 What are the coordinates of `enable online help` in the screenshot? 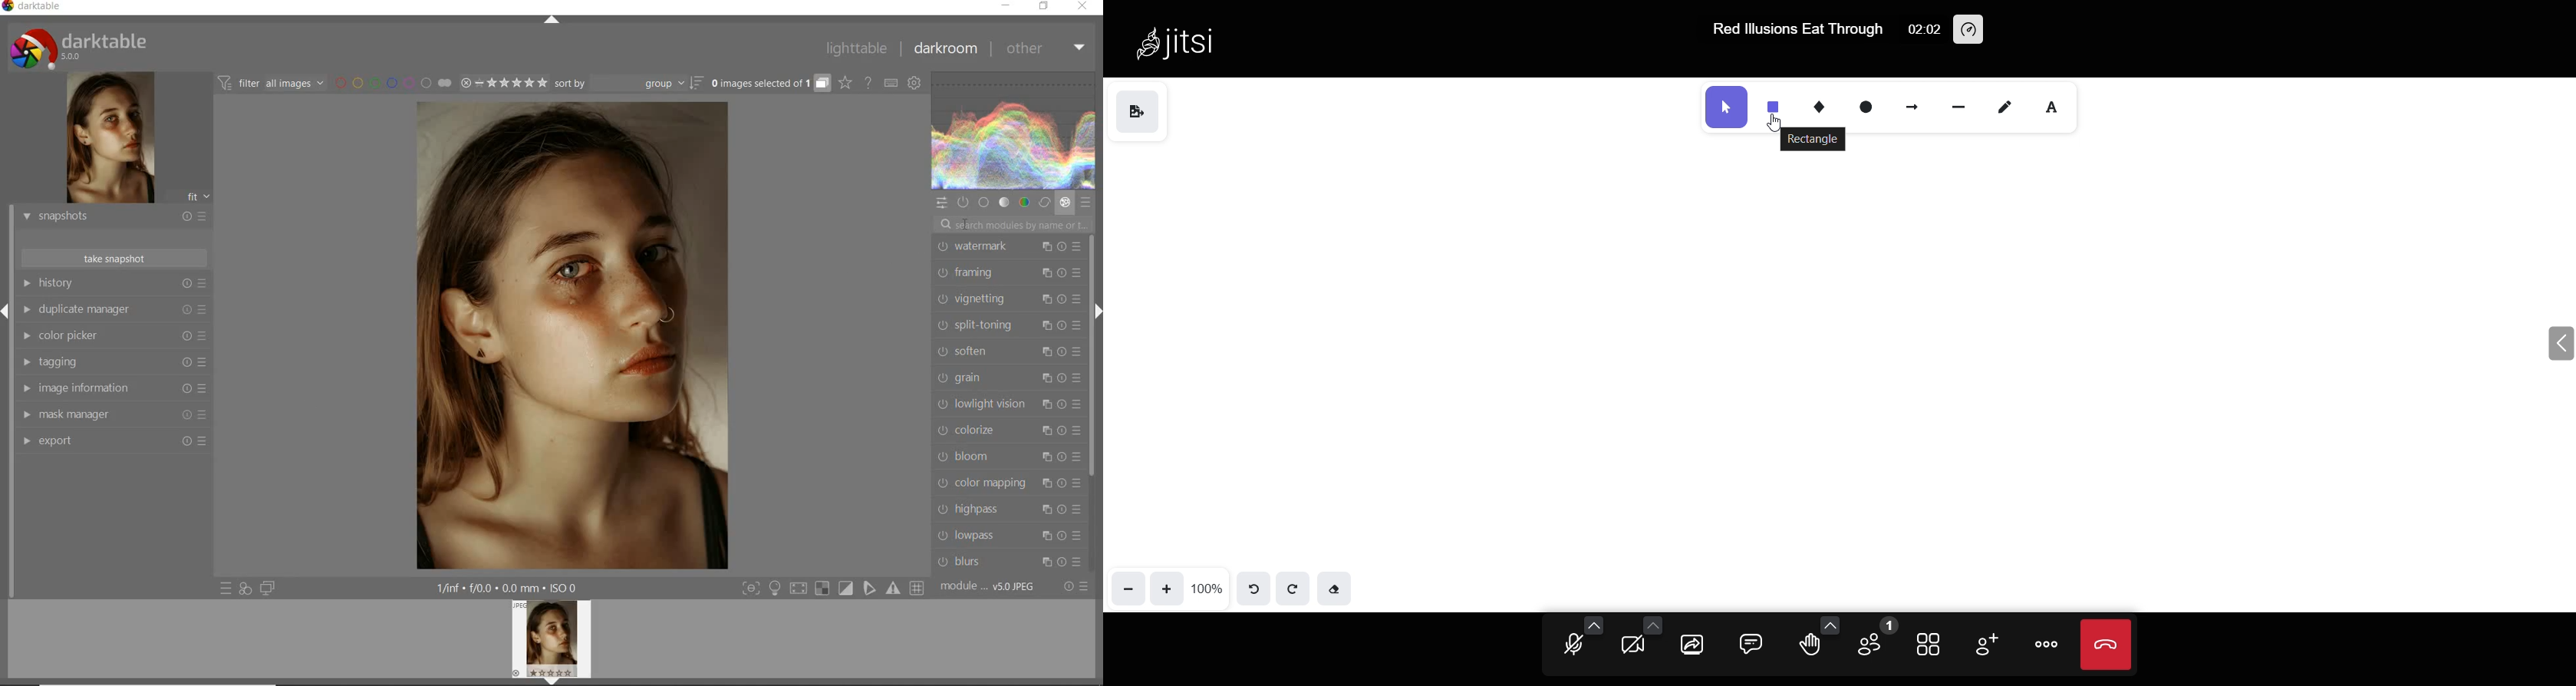 It's located at (868, 84).